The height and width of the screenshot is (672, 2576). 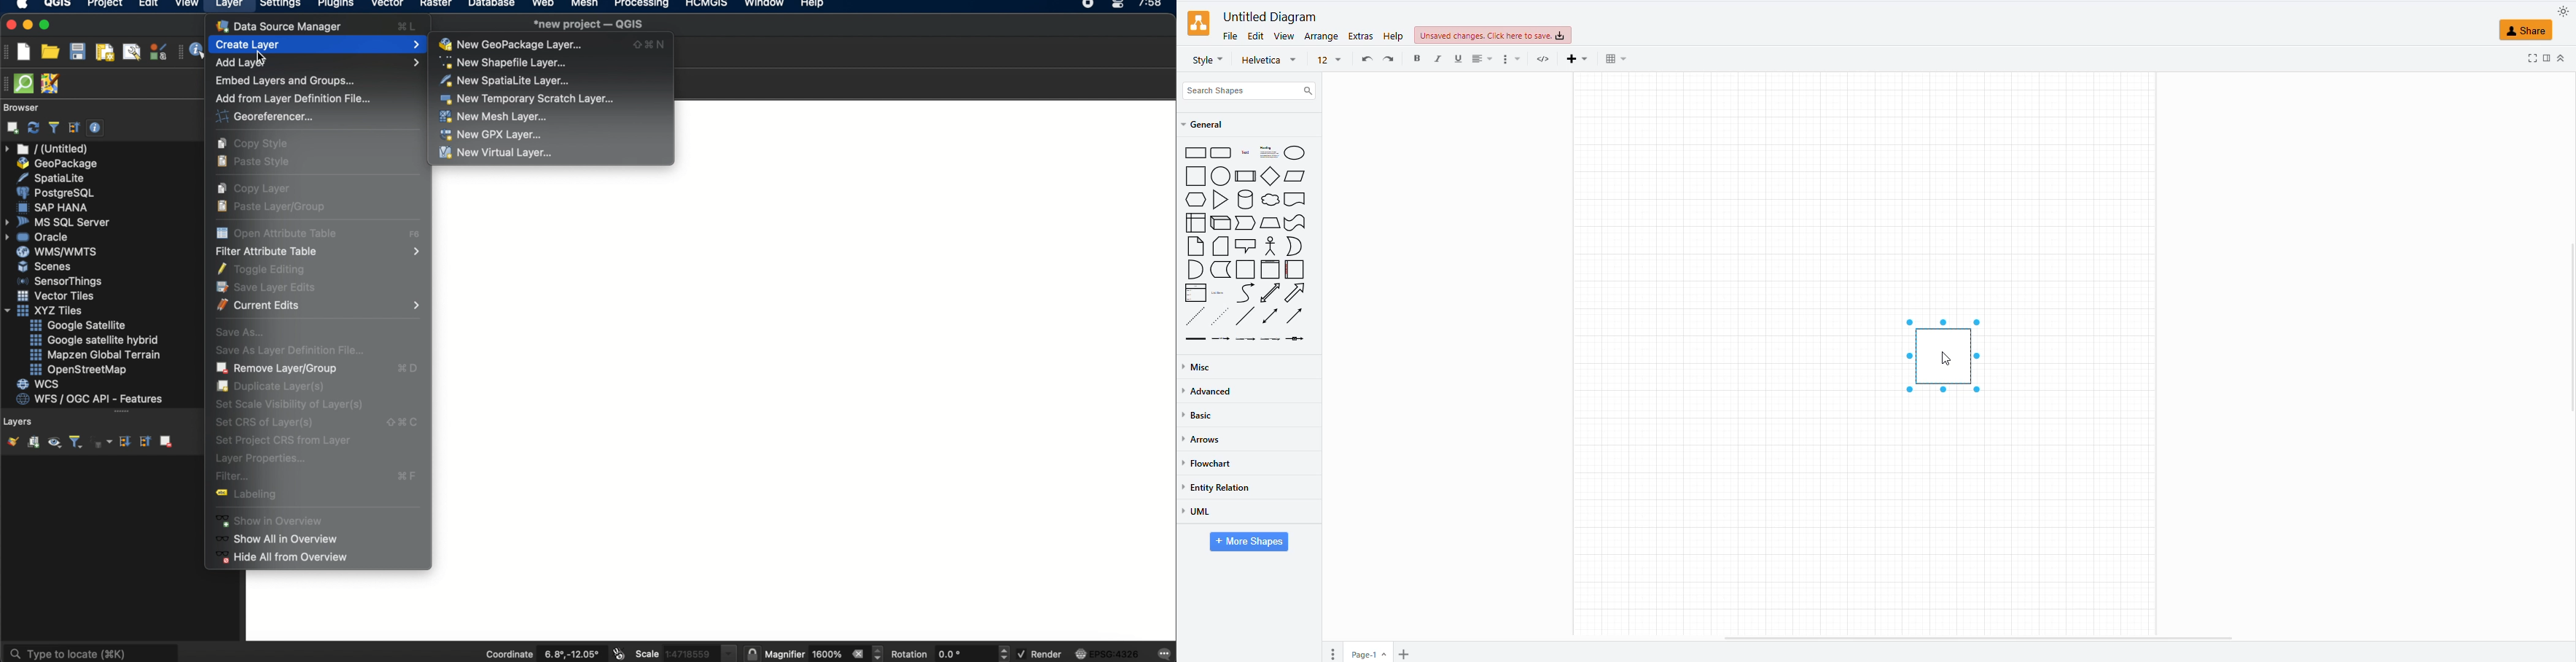 I want to click on arrows, so click(x=1203, y=440).